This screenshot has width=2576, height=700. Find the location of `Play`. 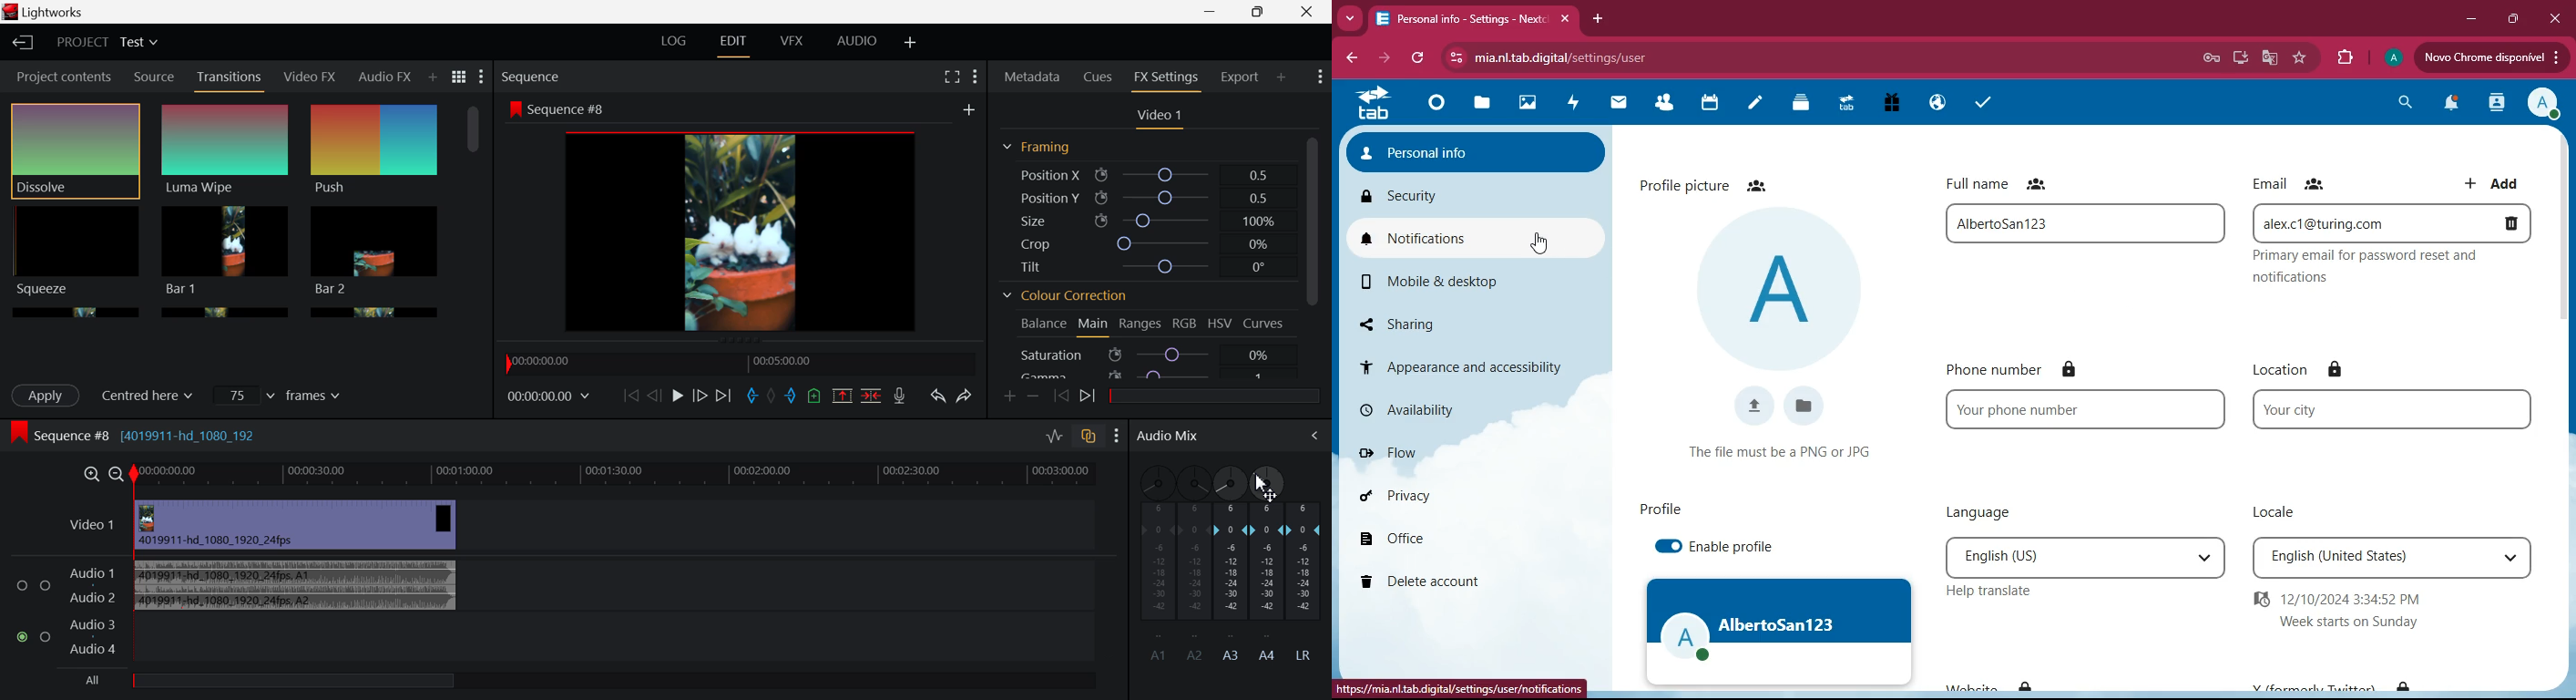

Play is located at coordinates (679, 395).